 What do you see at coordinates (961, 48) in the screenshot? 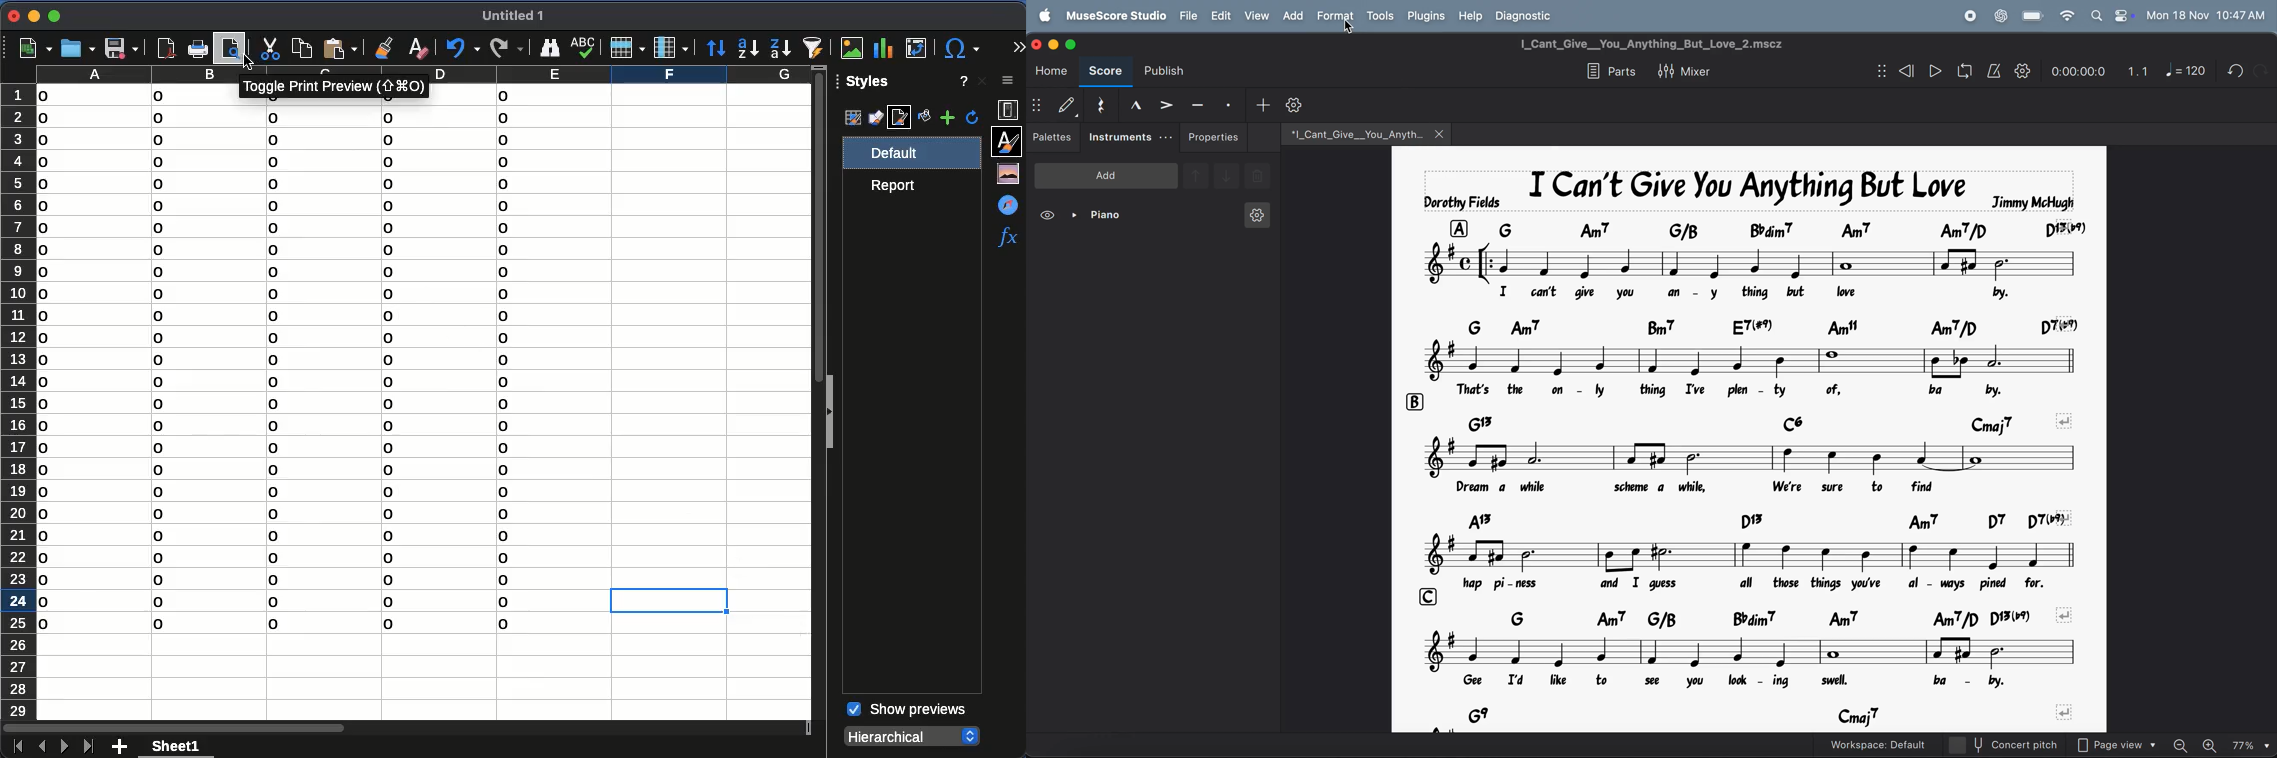
I see `special character` at bounding box center [961, 48].